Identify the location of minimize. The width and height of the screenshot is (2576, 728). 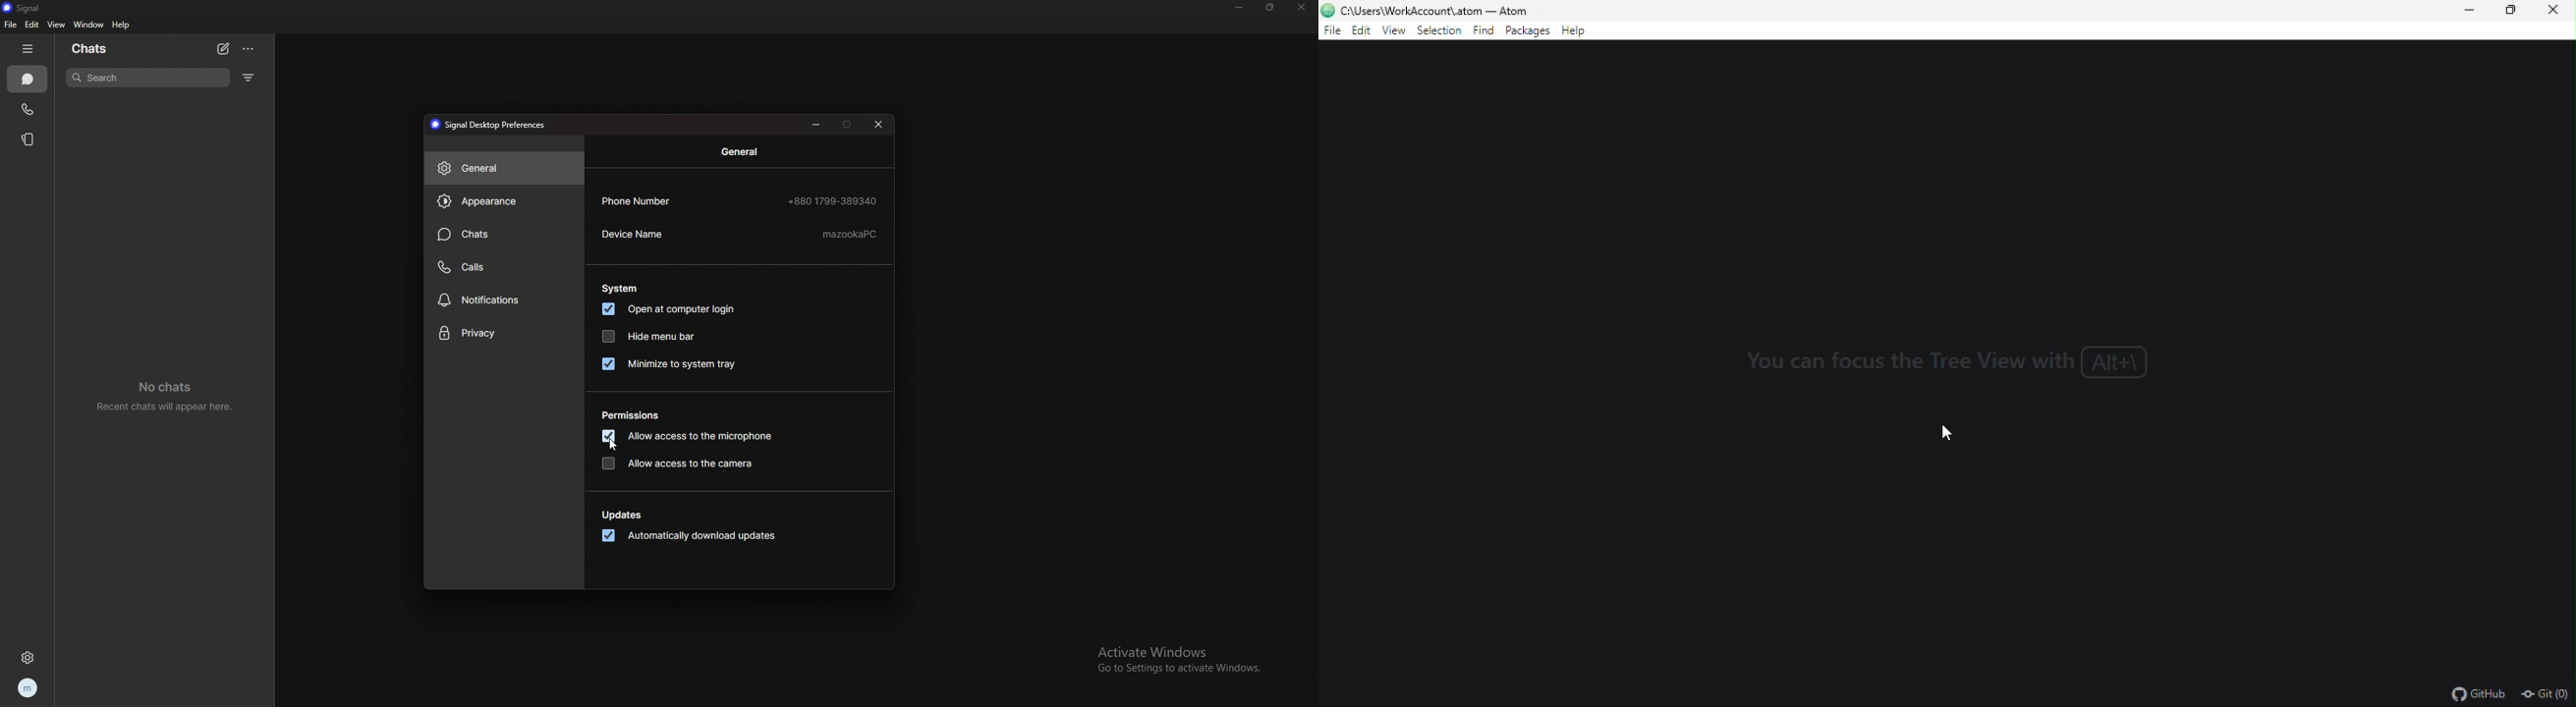
(815, 125).